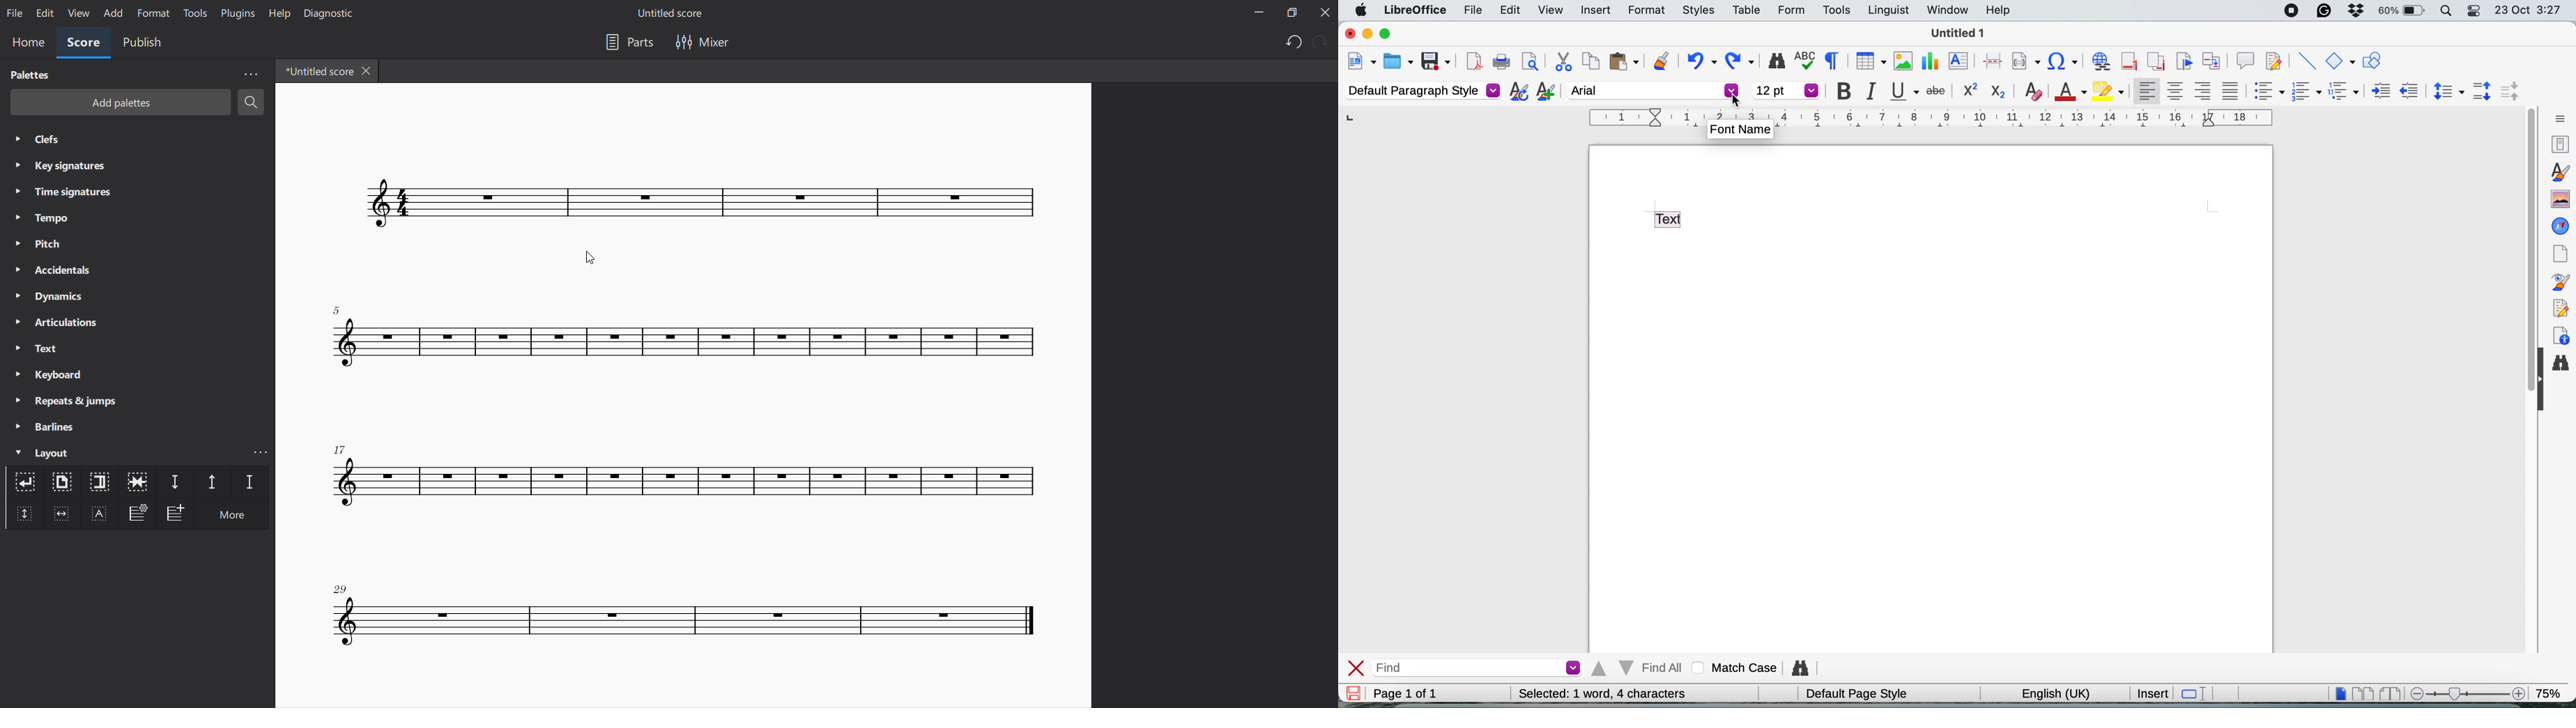  I want to click on toggle ordered list, so click(2307, 92).